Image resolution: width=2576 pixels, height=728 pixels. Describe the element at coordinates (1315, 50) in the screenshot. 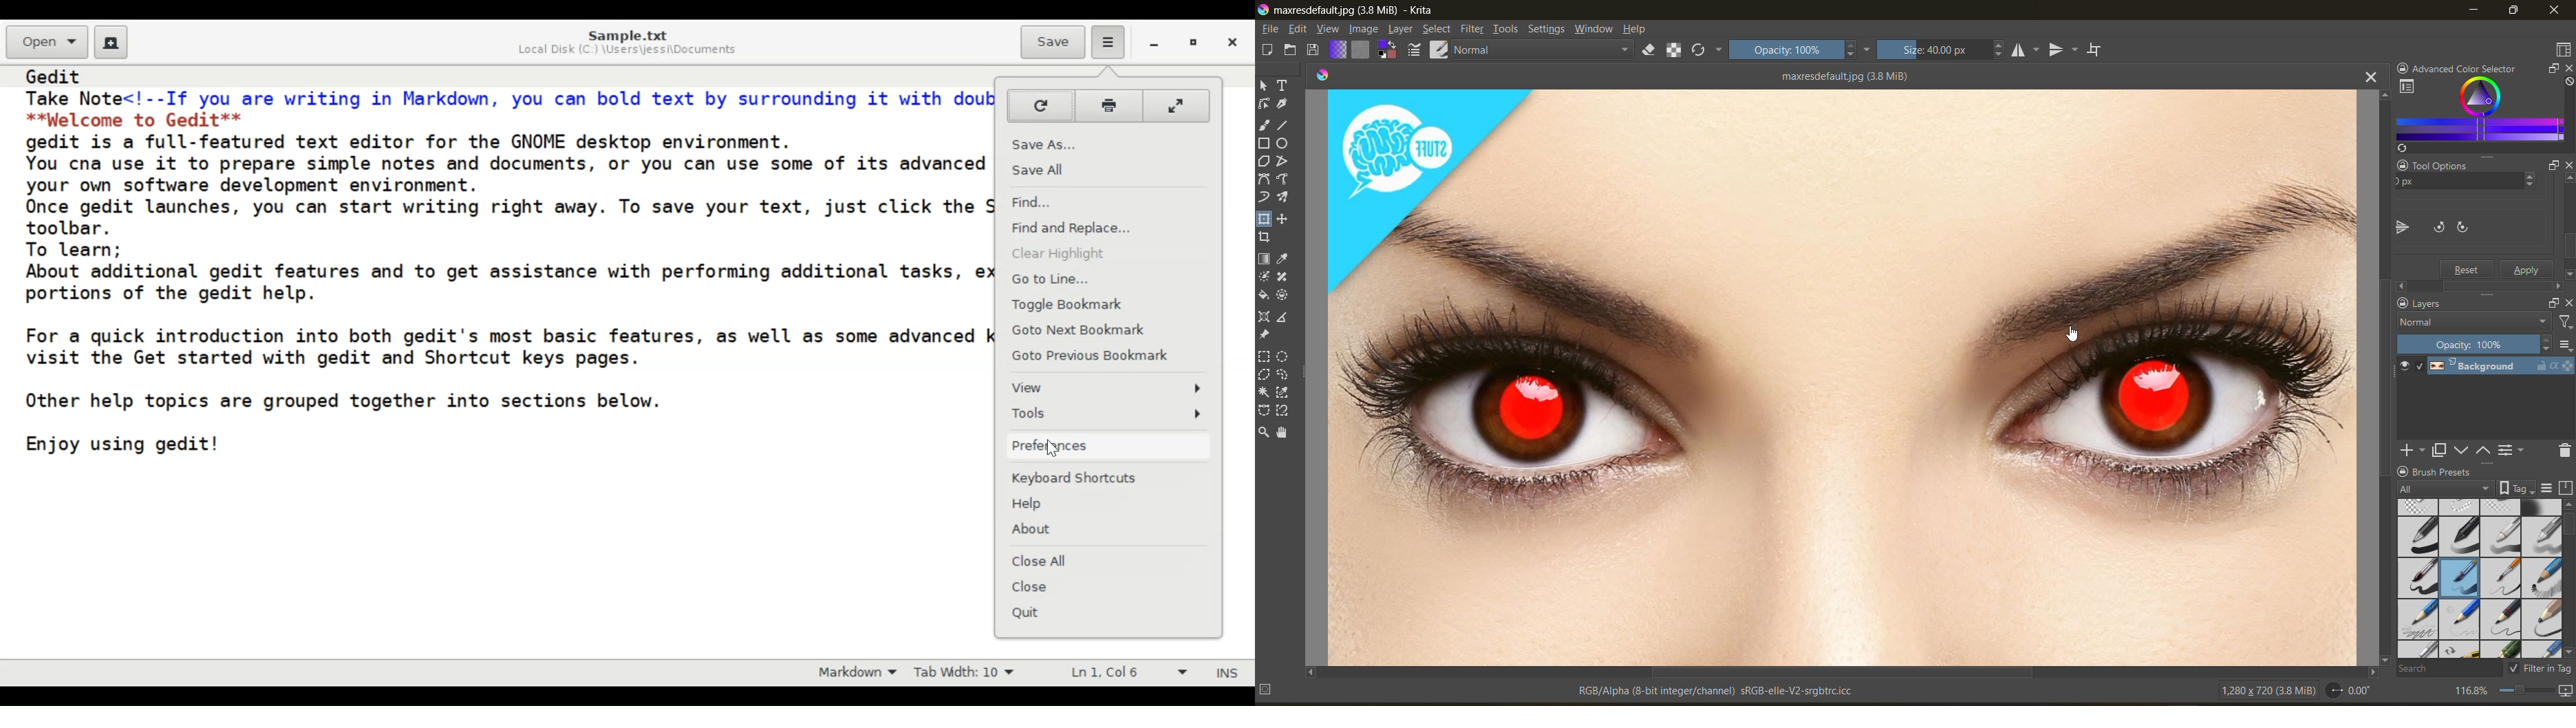

I see `save` at that location.